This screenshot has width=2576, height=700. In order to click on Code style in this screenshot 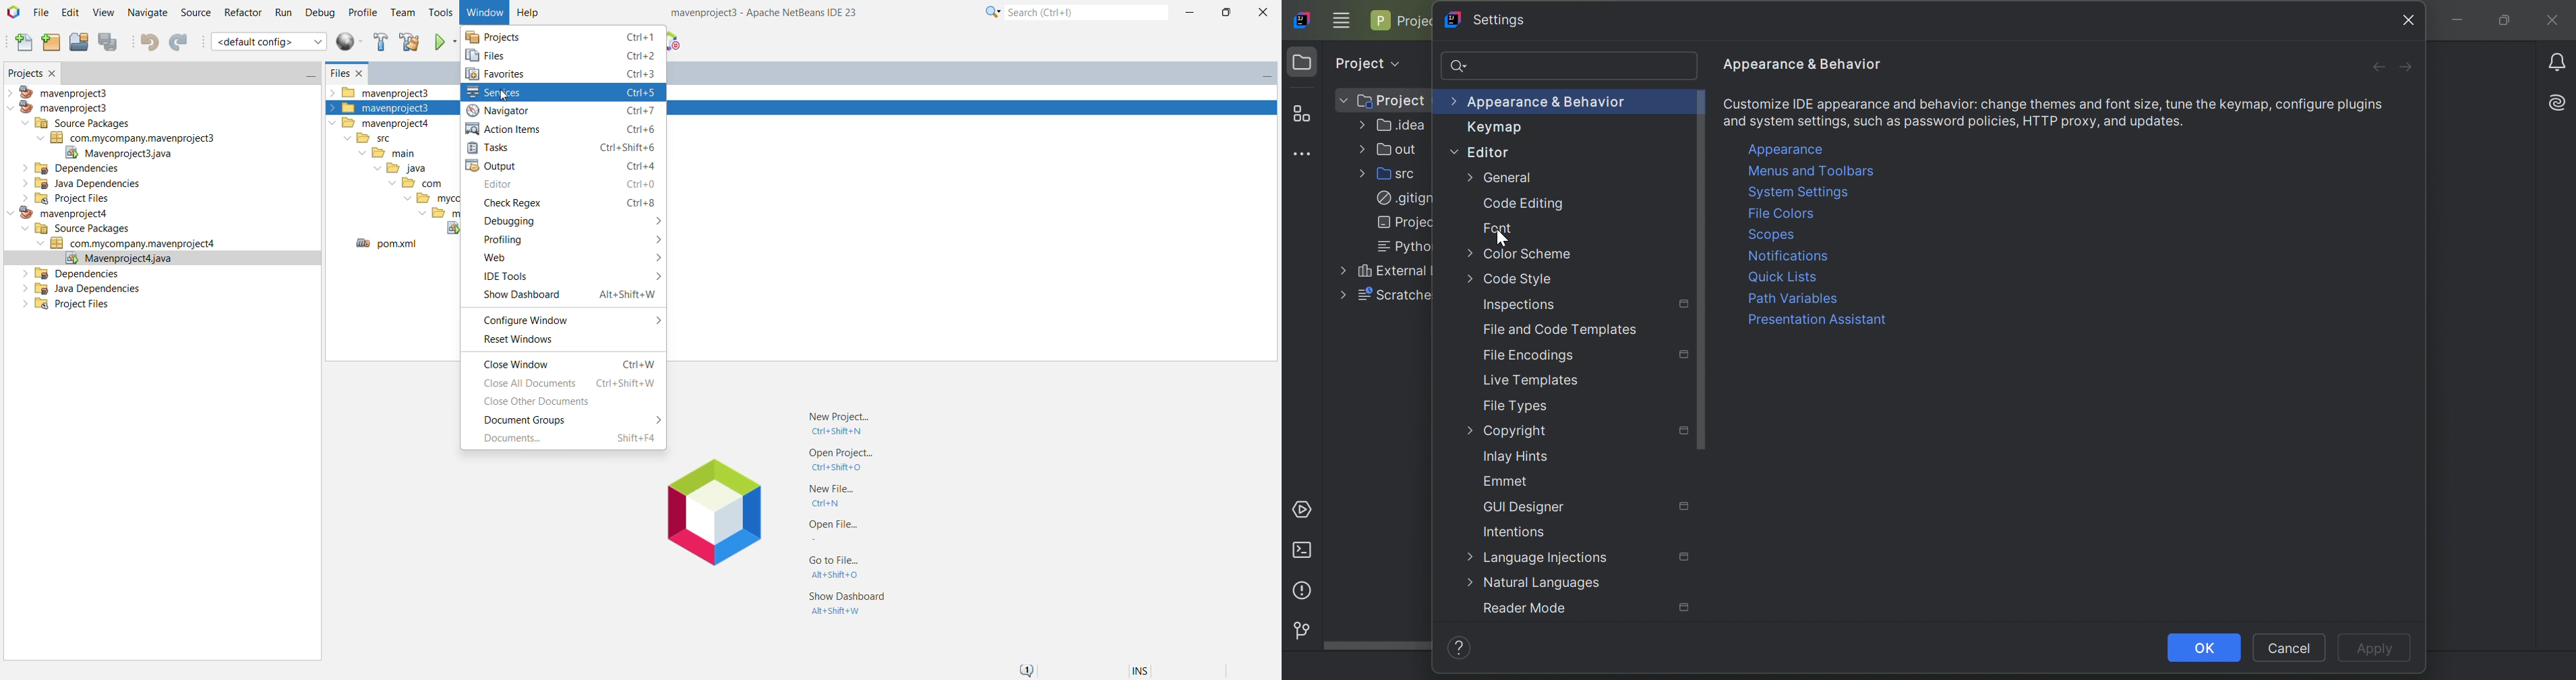, I will do `click(1509, 279)`.